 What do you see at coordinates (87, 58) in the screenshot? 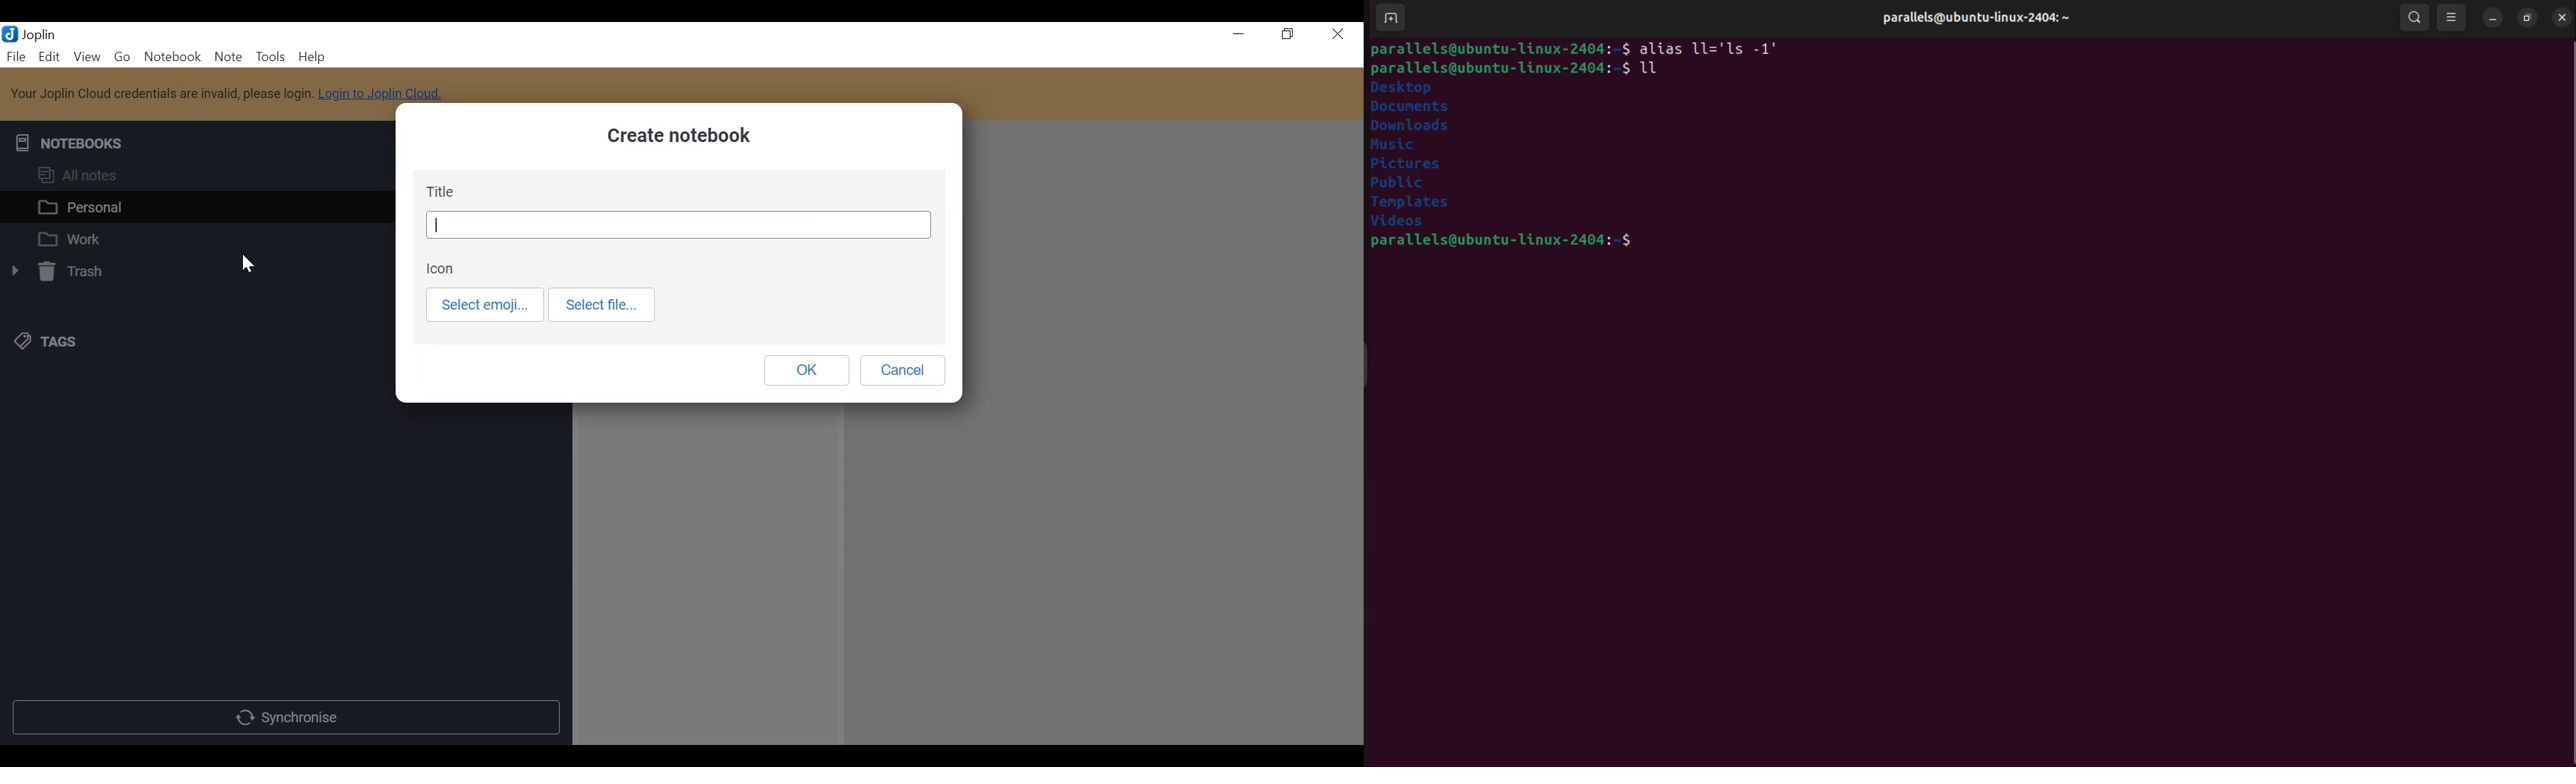
I see `View` at bounding box center [87, 58].